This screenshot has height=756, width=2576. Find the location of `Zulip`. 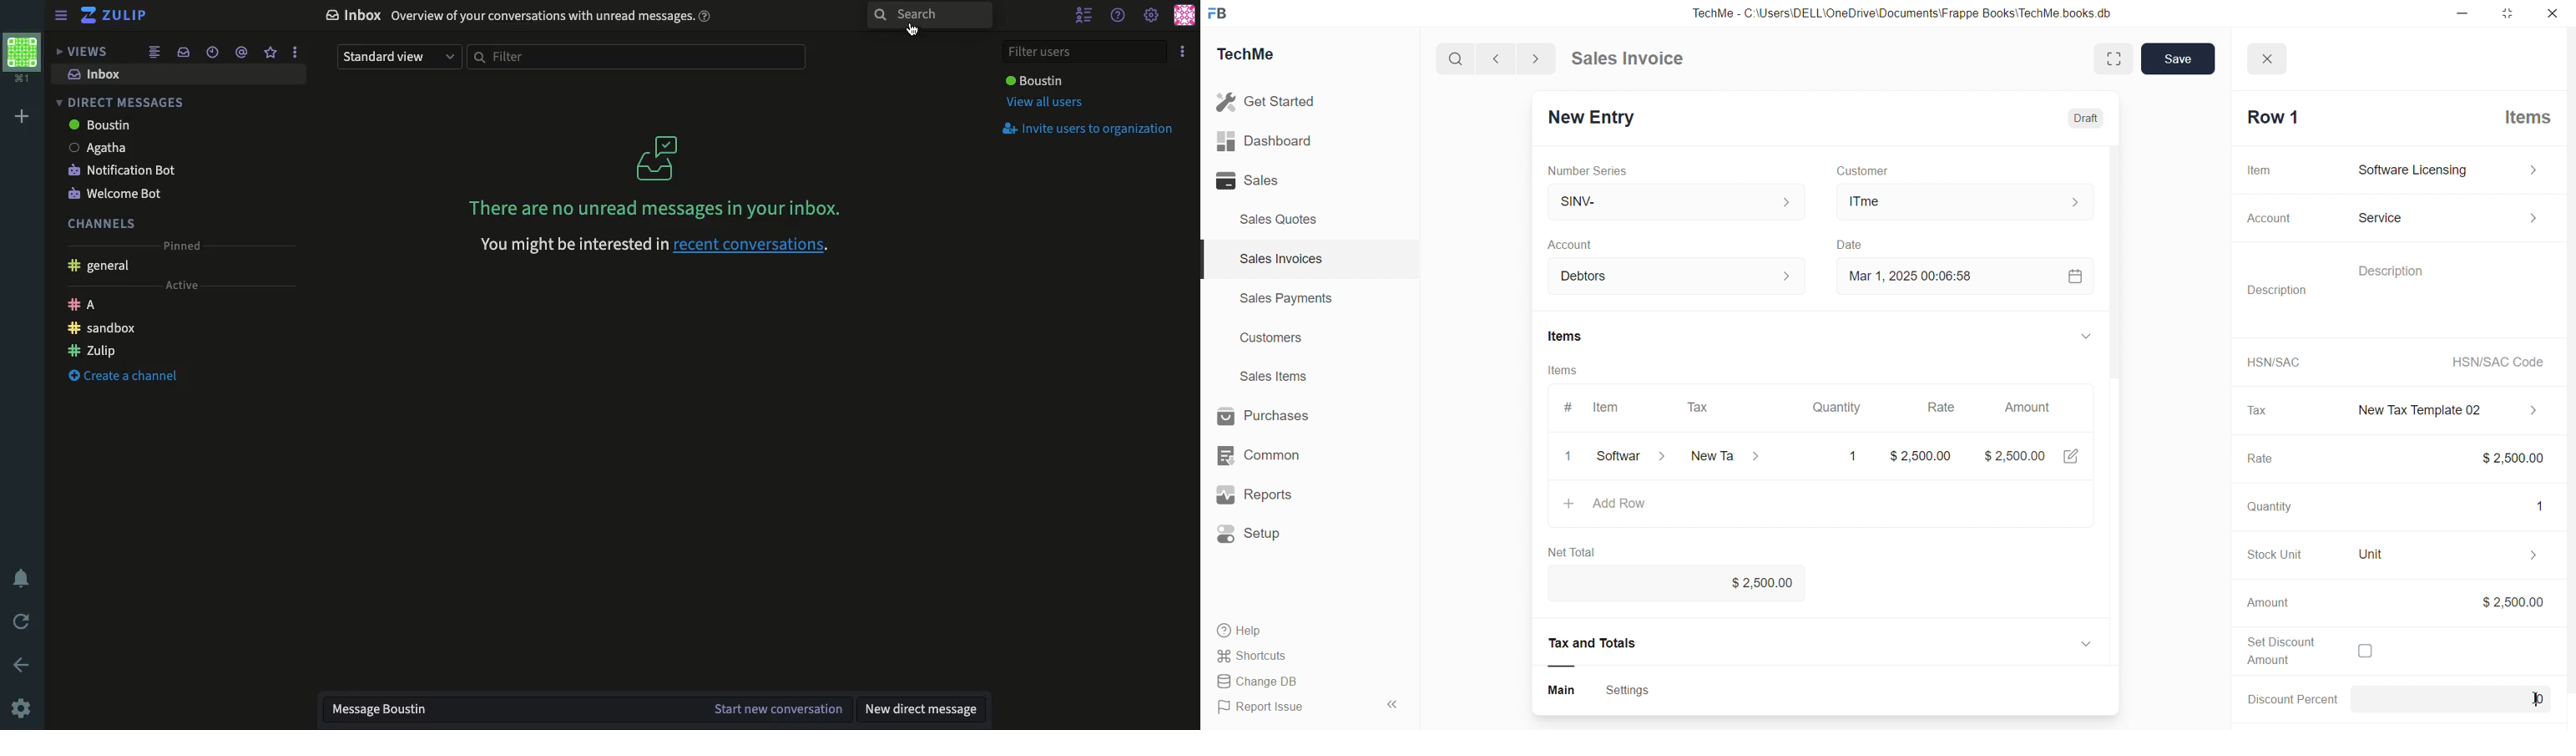

Zulip is located at coordinates (94, 351).